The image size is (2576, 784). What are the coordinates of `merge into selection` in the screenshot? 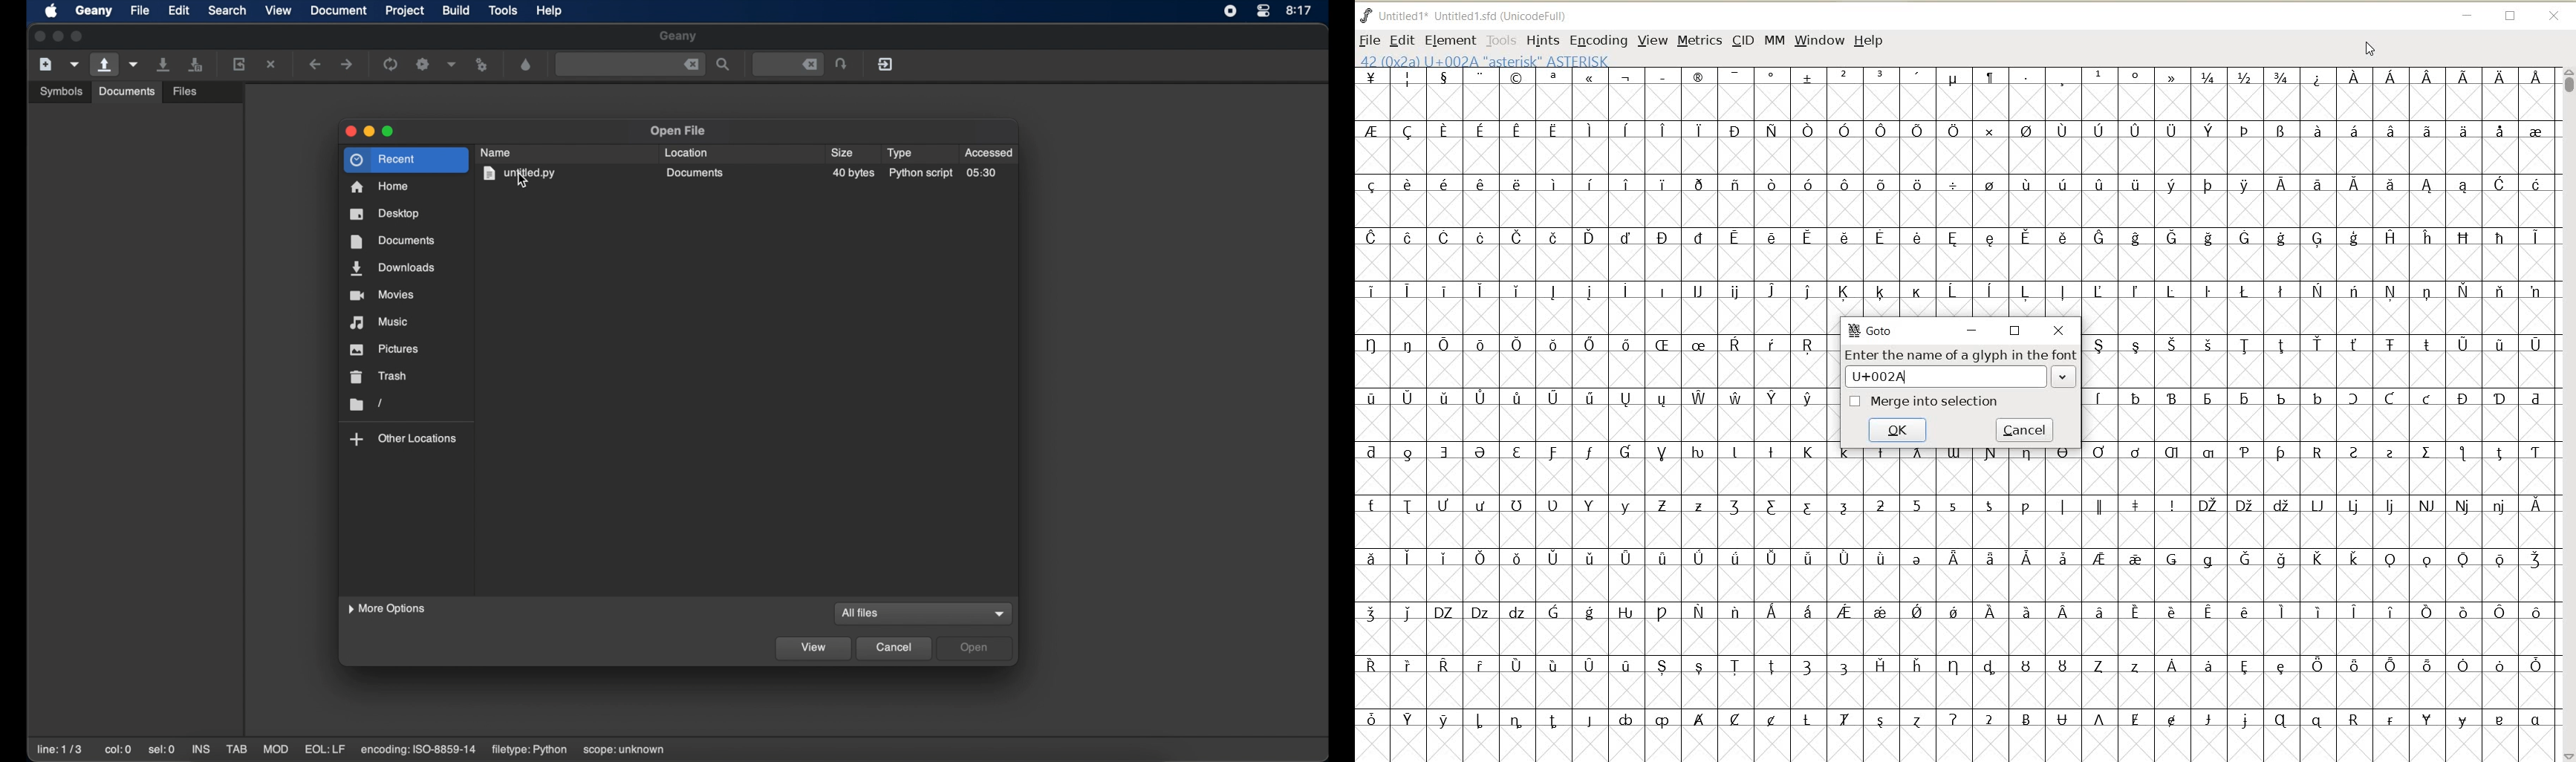 It's located at (1935, 402).